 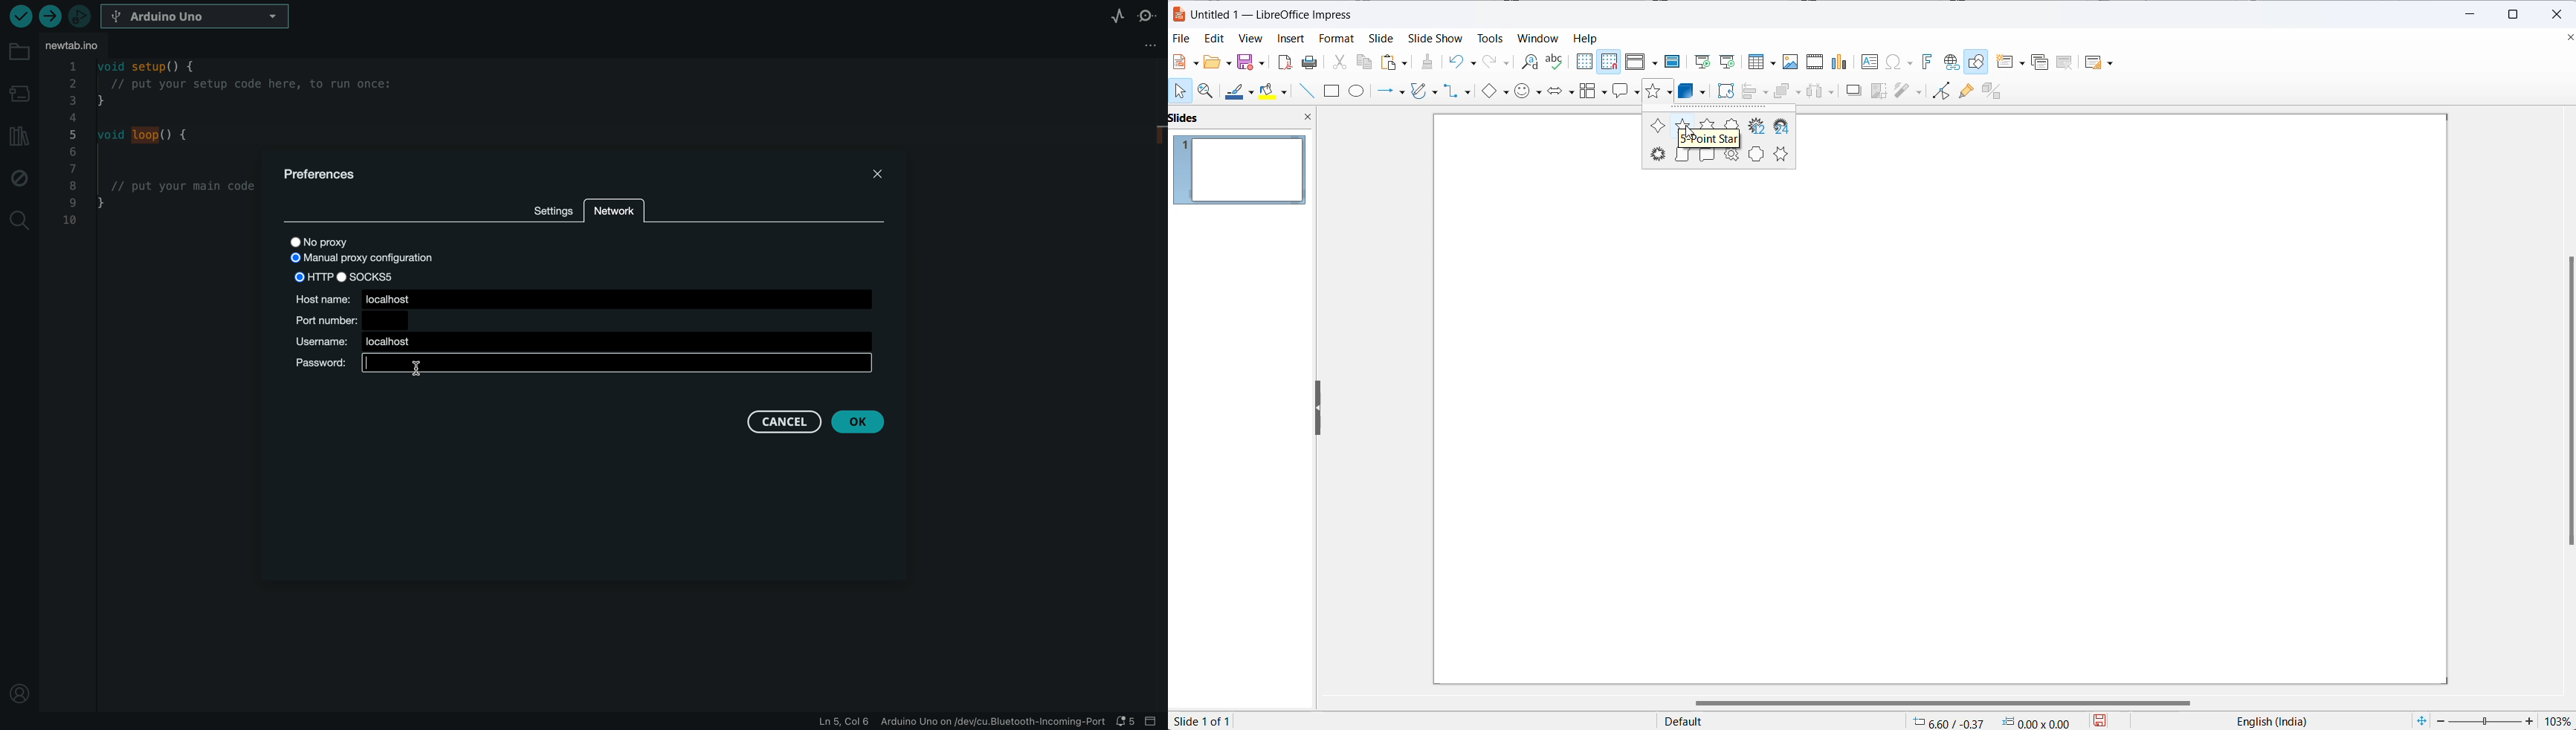 I want to click on help, so click(x=1591, y=38).